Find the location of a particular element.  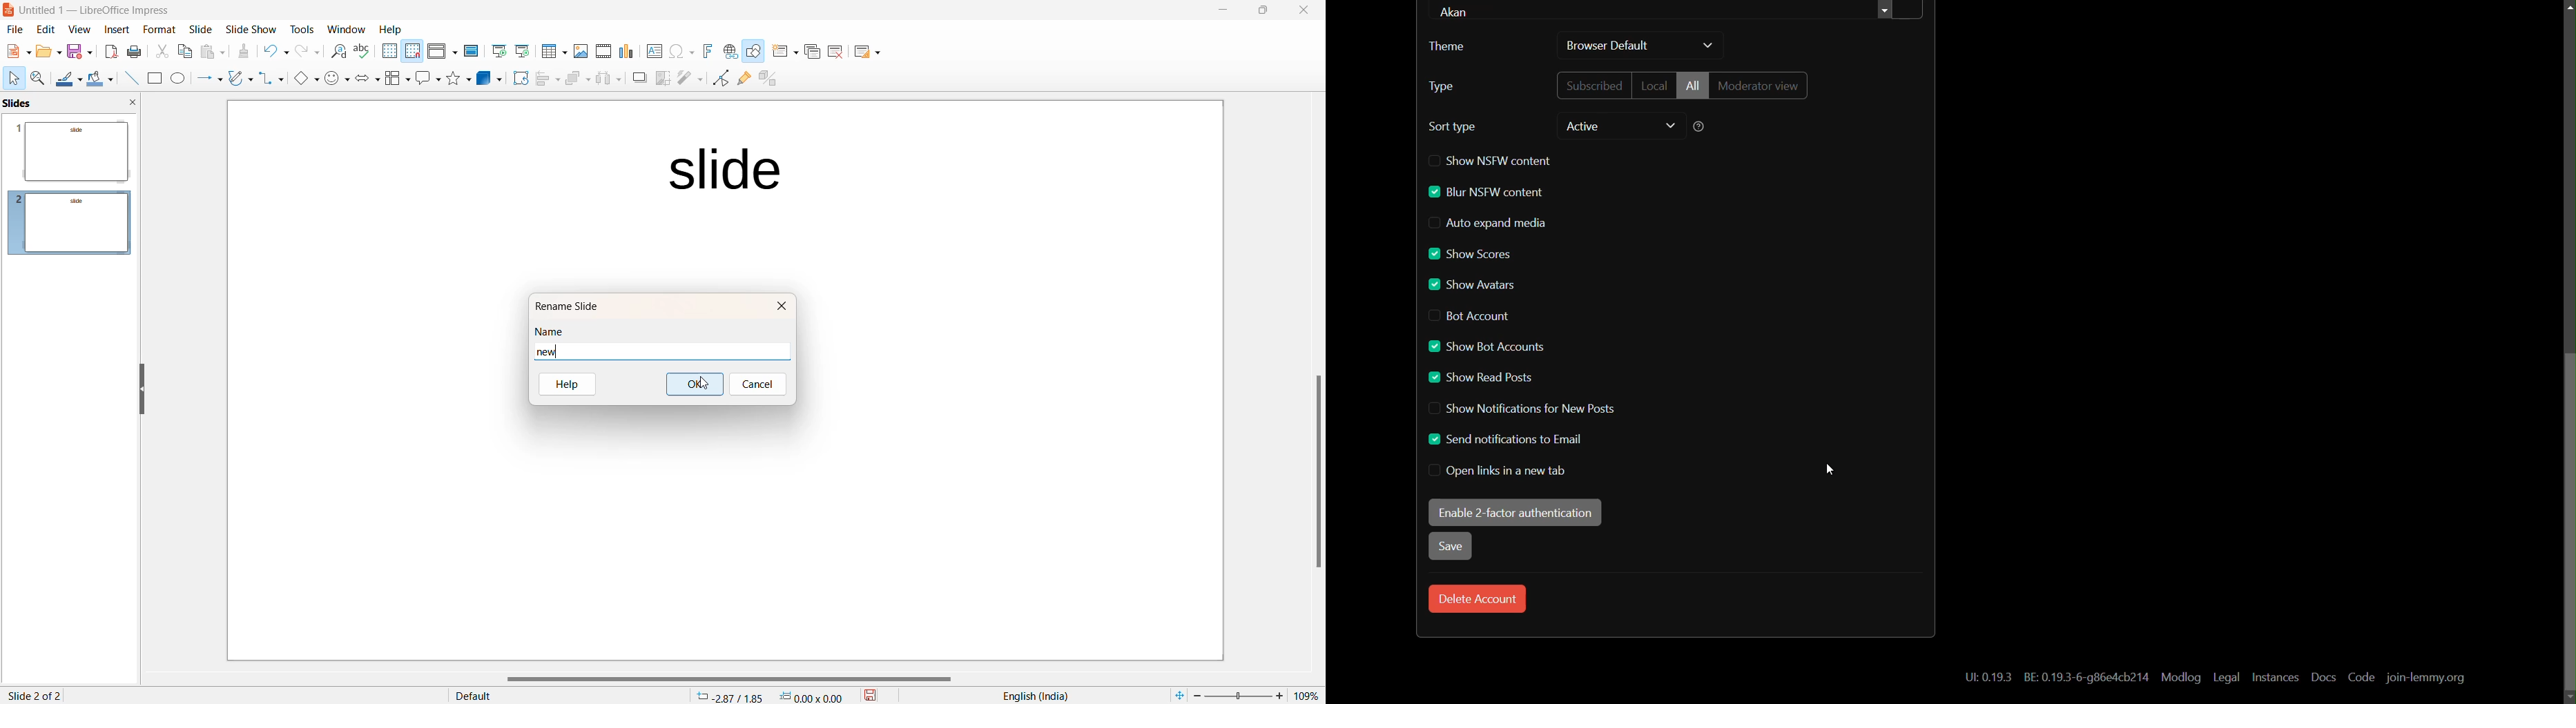

view is located at coordinates (77, 30).